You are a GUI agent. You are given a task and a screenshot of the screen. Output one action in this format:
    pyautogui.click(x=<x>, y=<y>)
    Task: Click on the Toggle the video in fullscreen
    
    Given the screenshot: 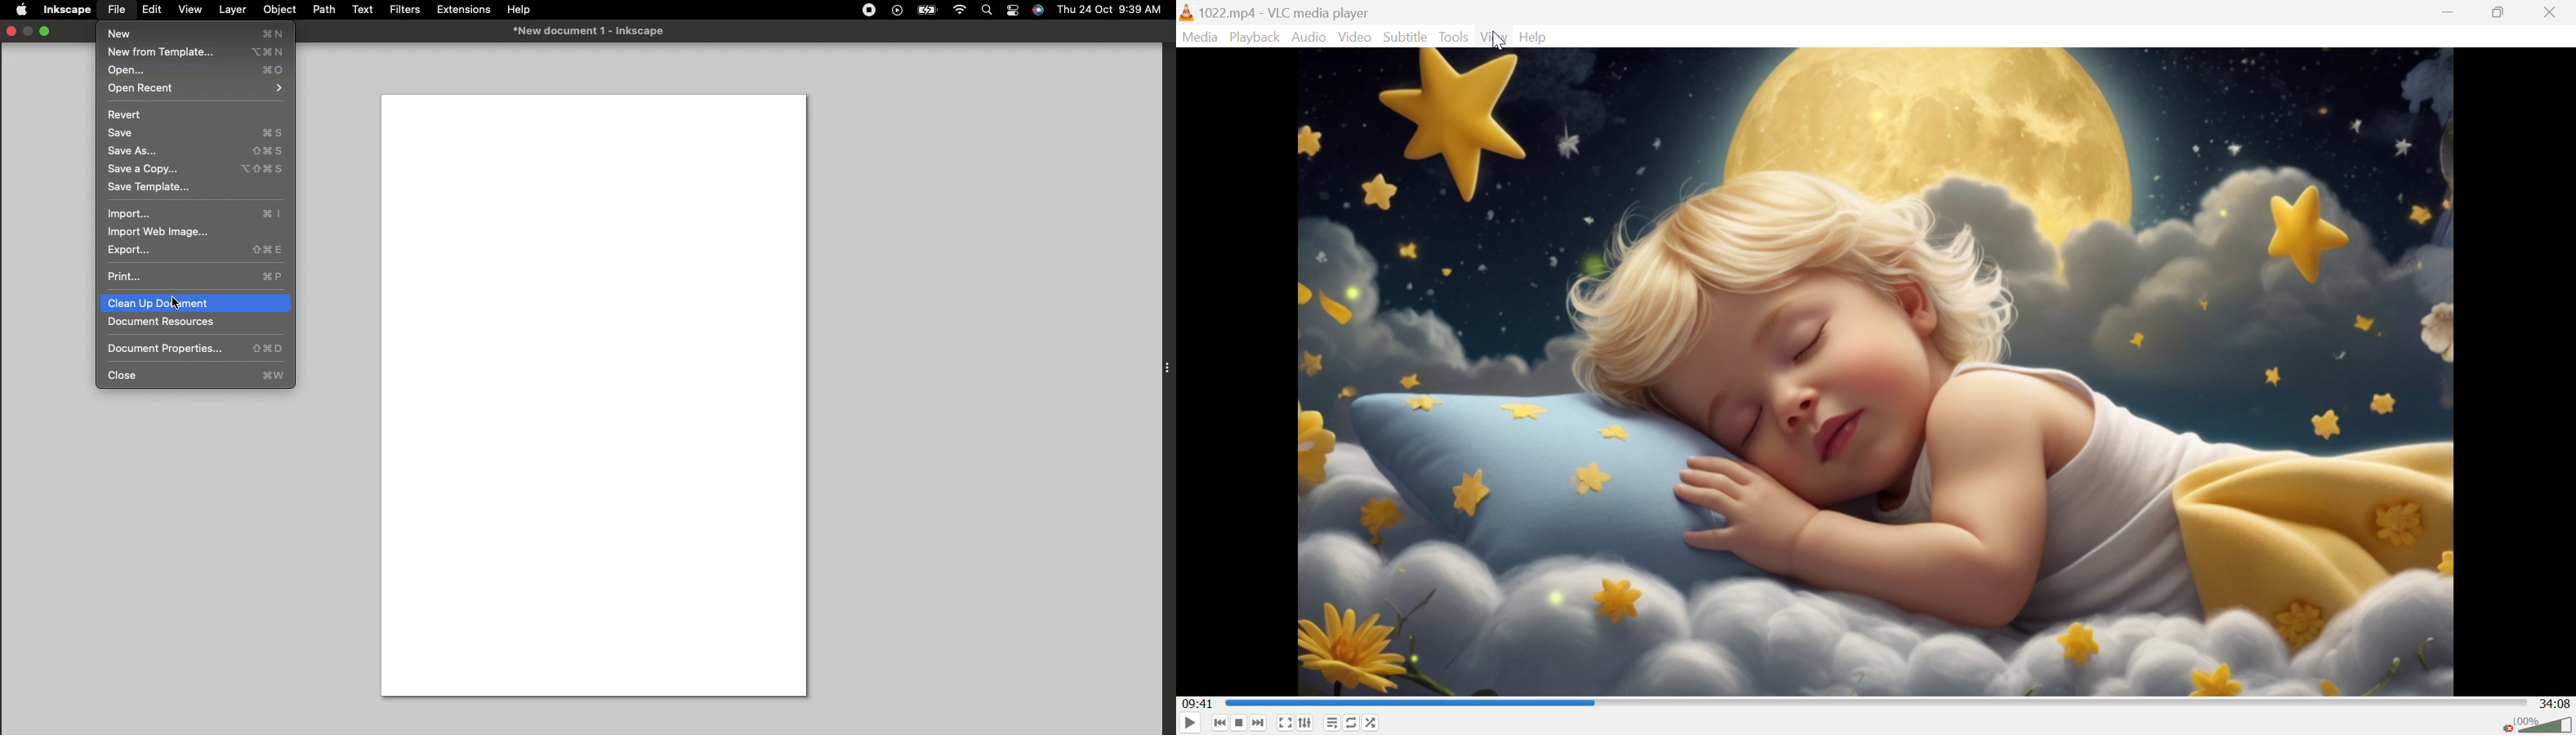 What is the action you would take?
    pyautogui.click(x=1284, y=724)
    